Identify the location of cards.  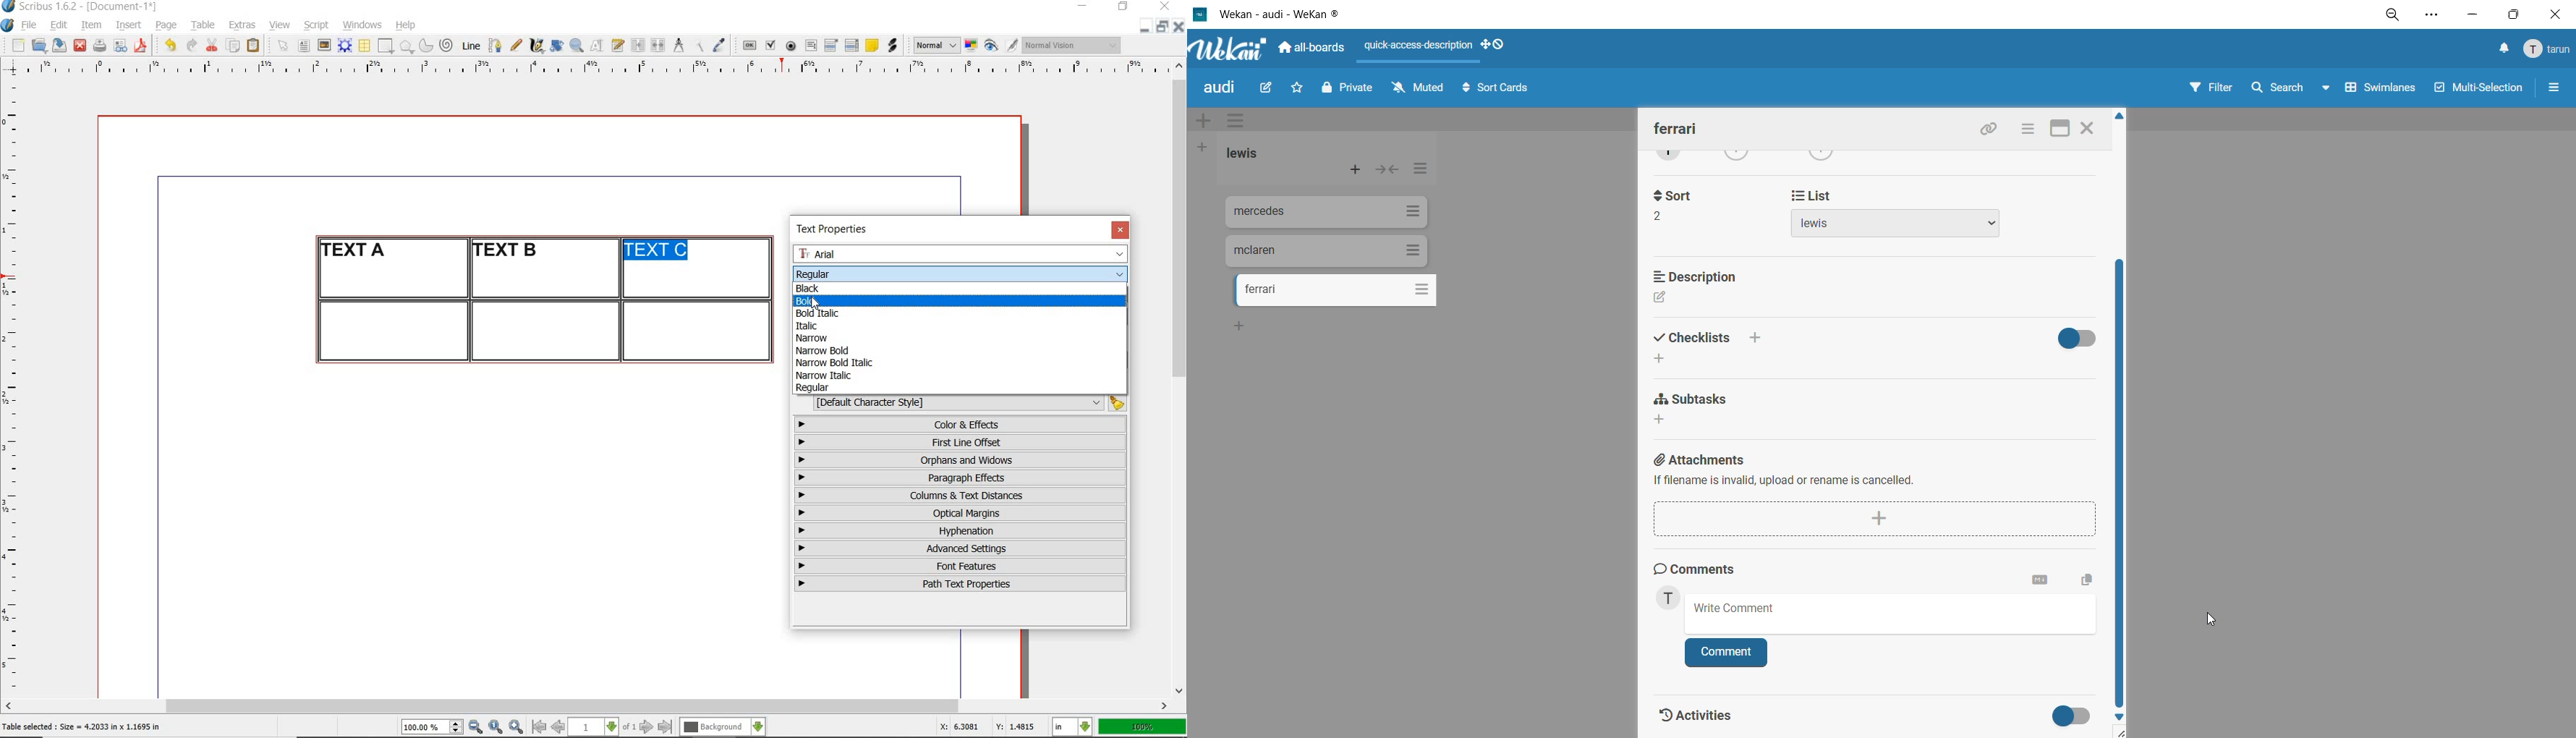
(1328, 214).